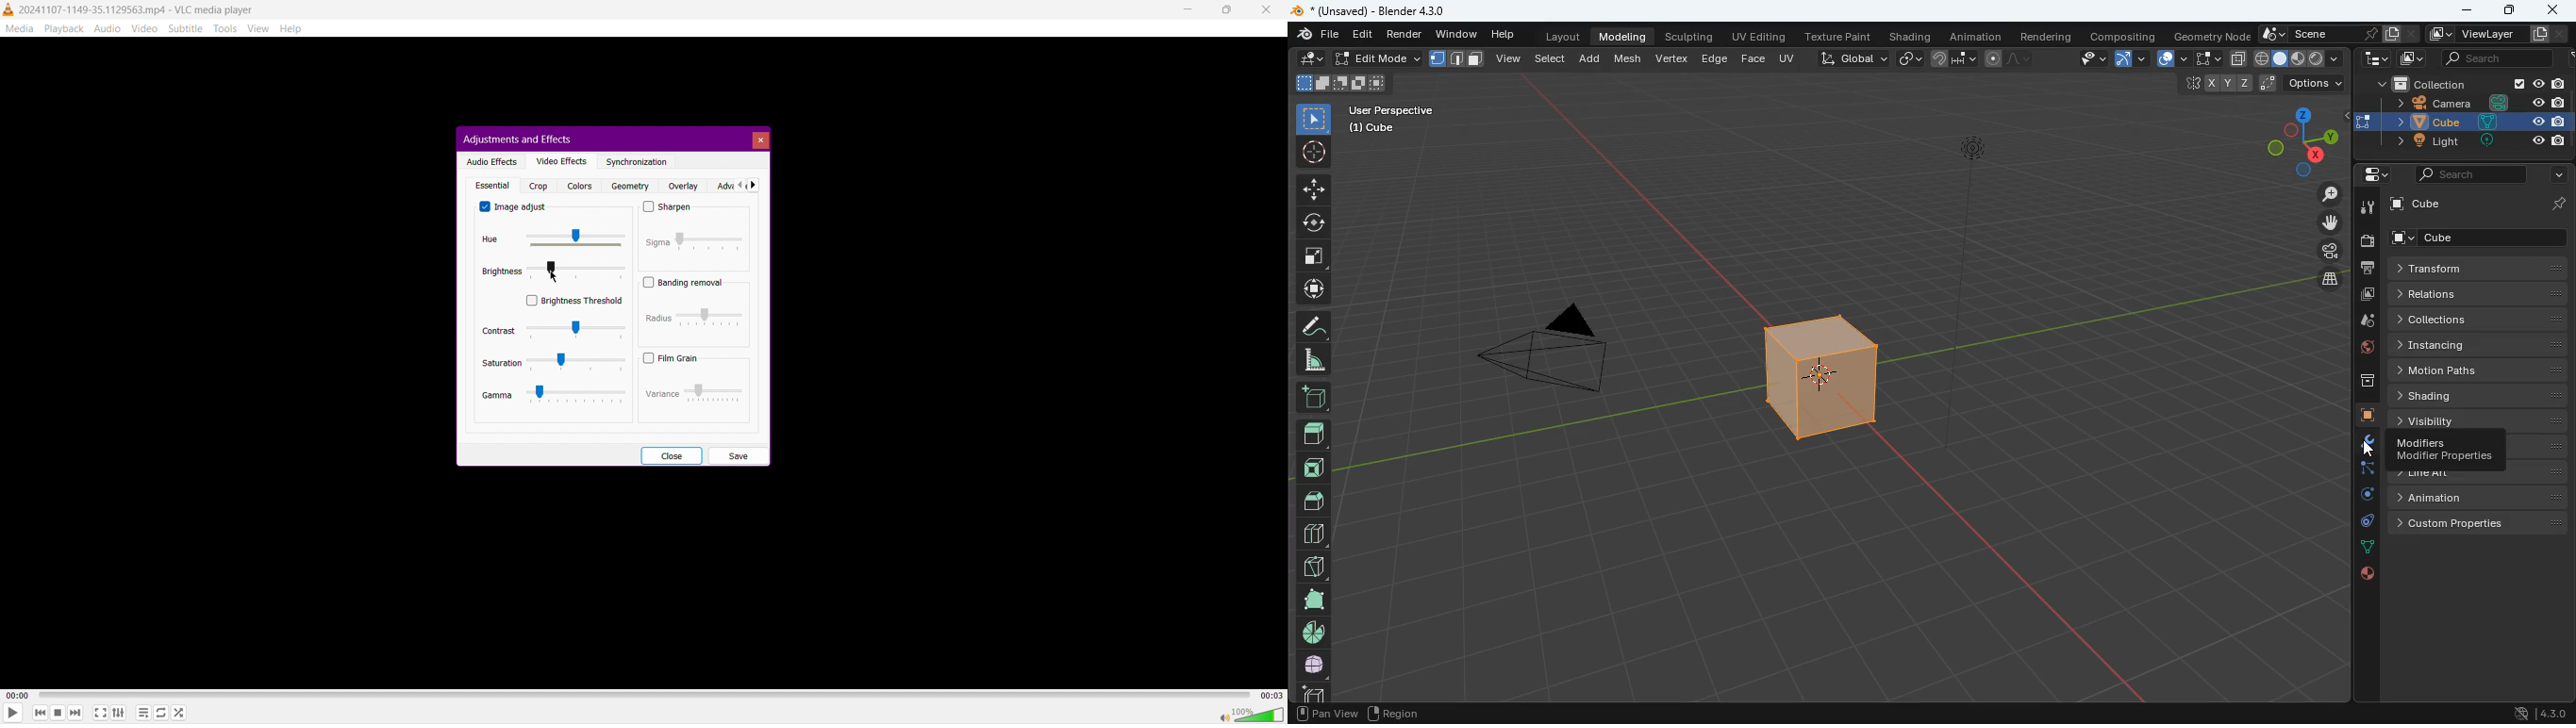 The image size is (2576, 728). I want to click on Volume 100%, so click(1250, 714).